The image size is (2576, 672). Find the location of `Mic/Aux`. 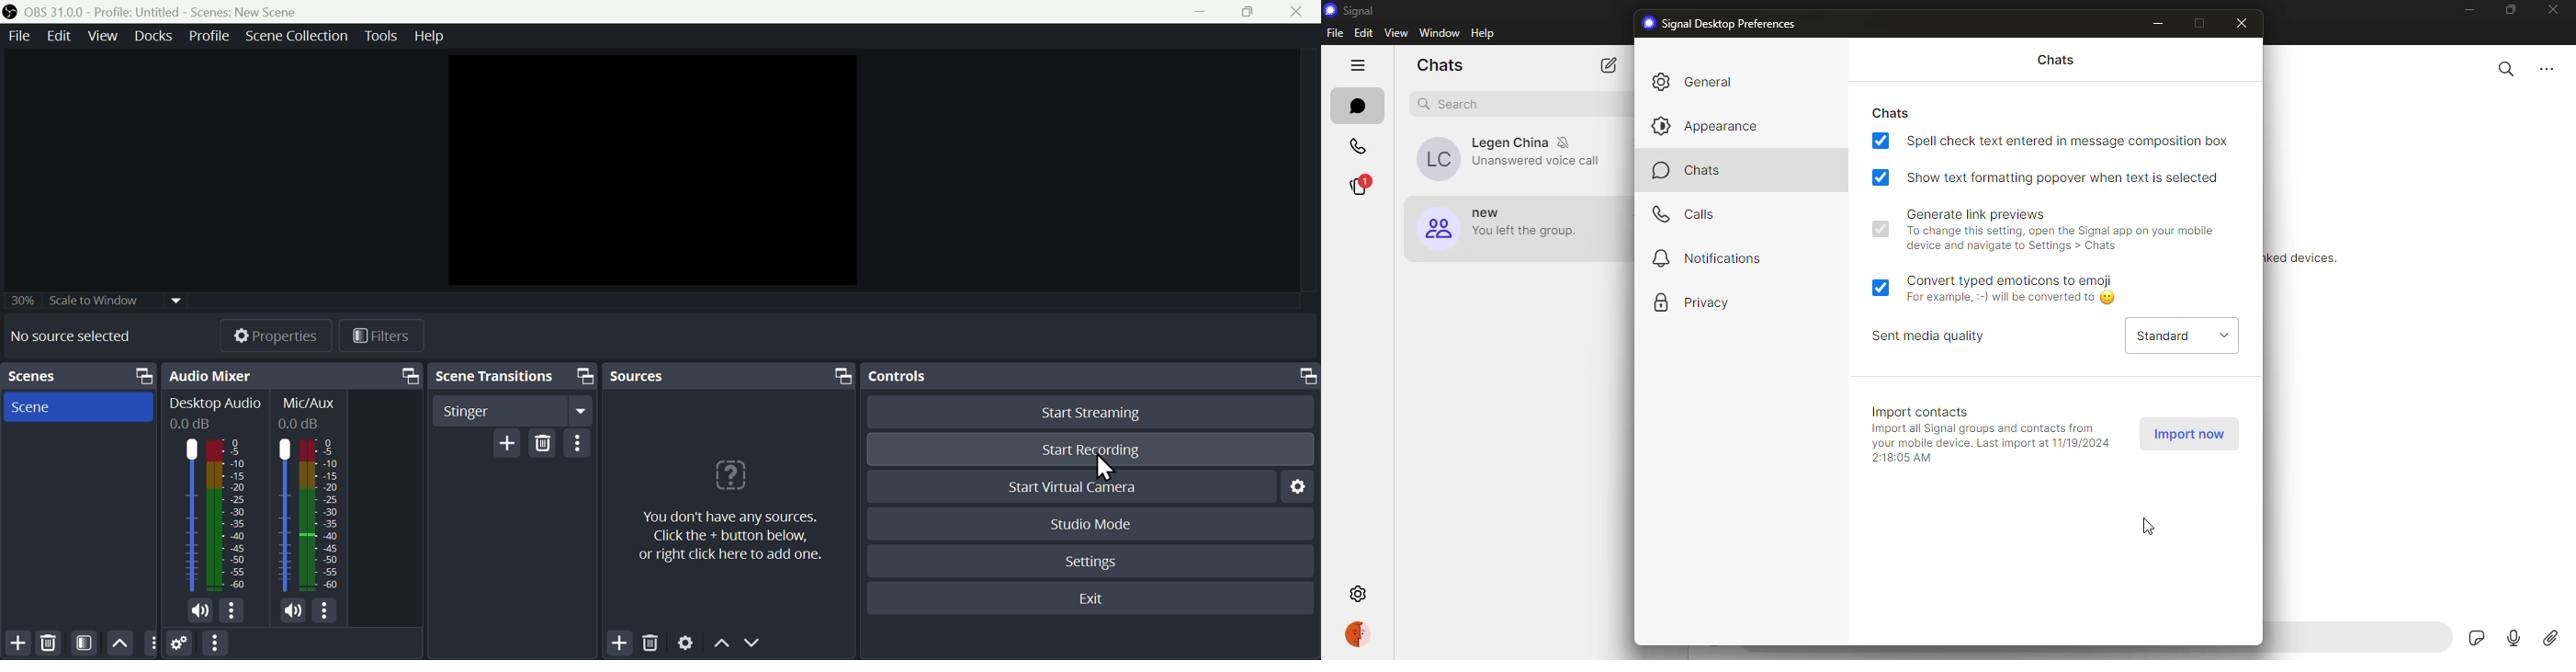

Mic/Aux is located at coordinates (314, 495).